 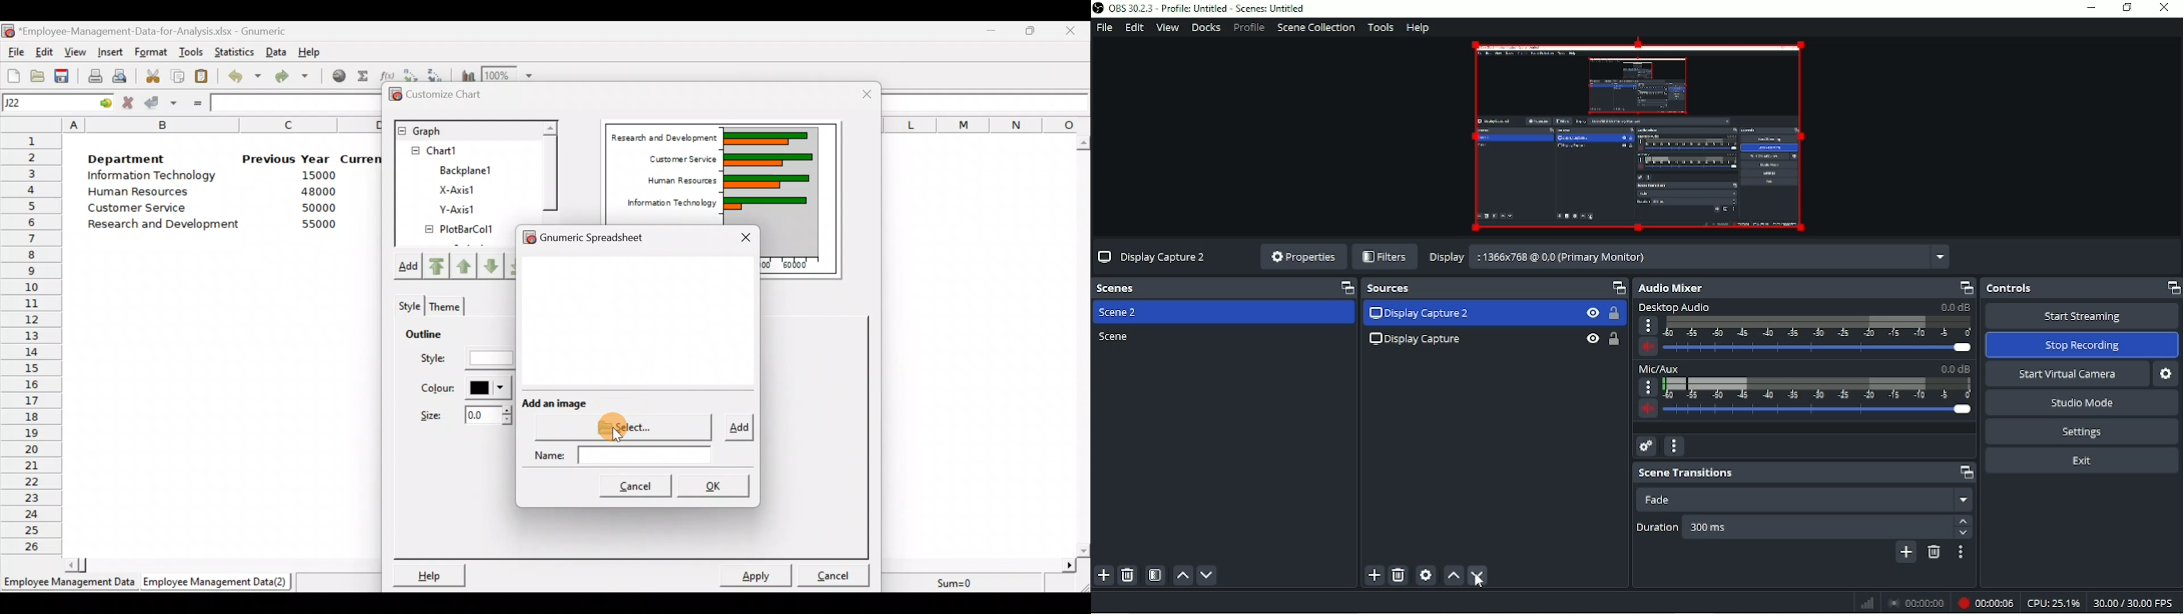 I want to click on Close, so click(x=744, y=237).